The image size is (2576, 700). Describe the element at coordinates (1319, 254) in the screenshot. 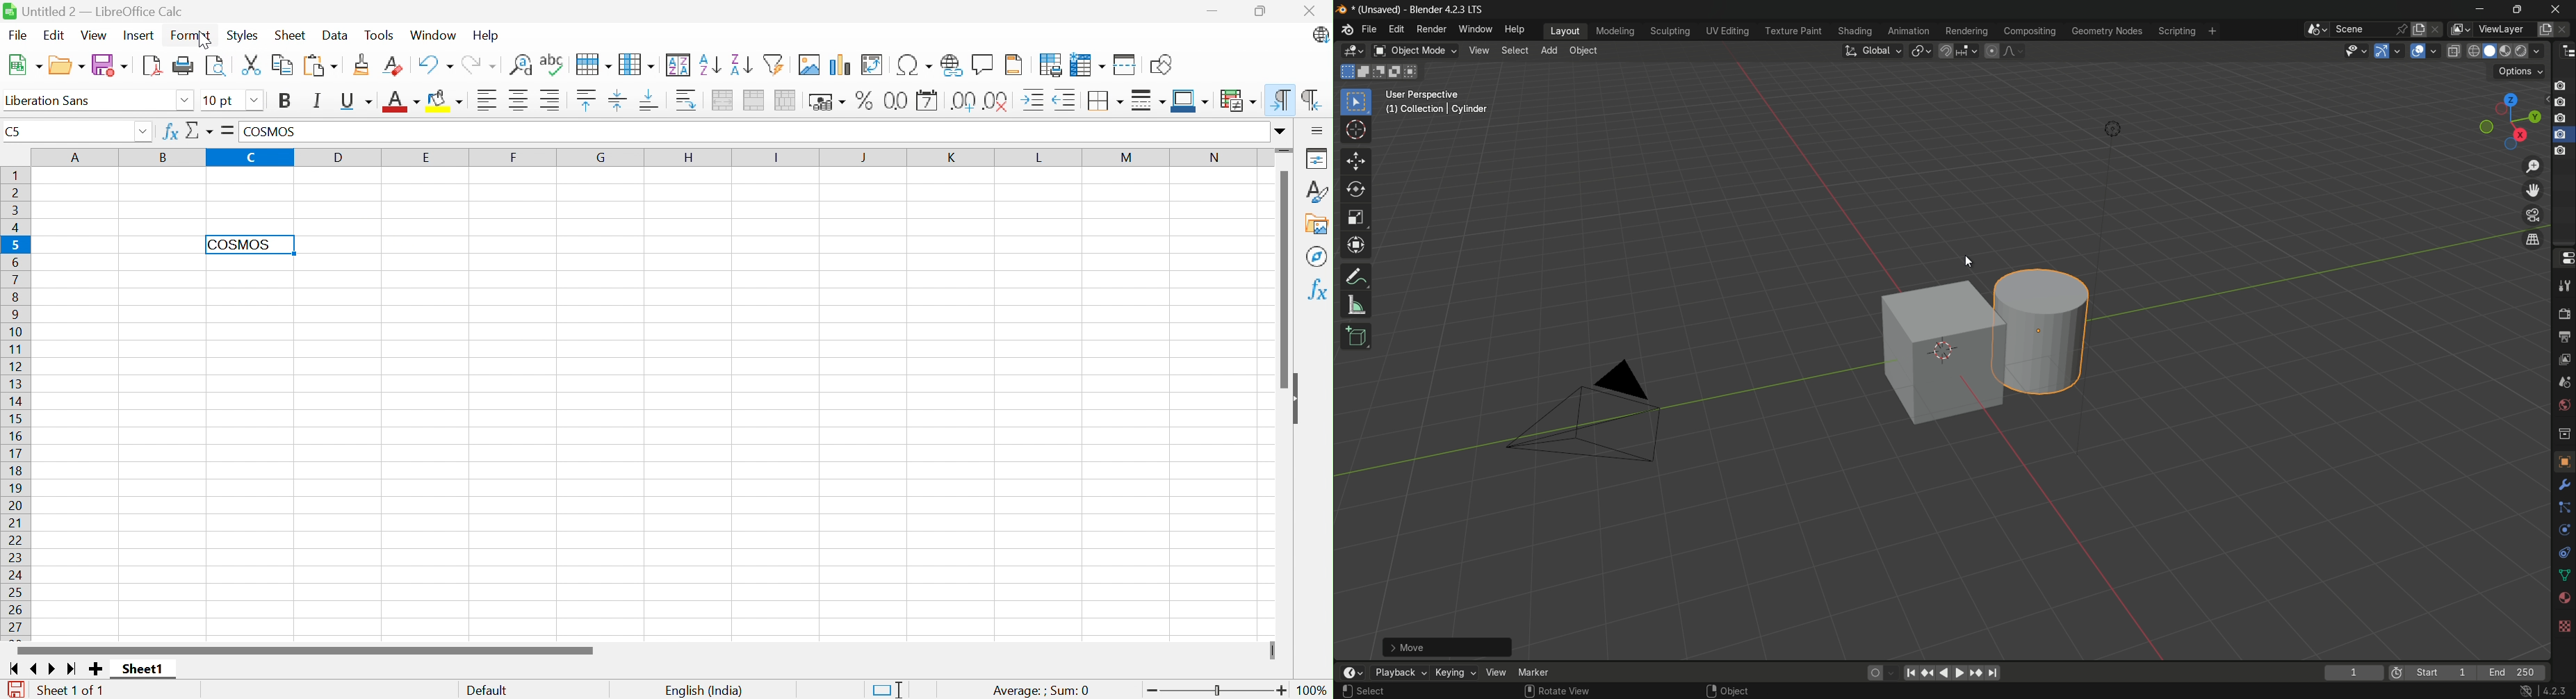

I see `Navigator` at that location.